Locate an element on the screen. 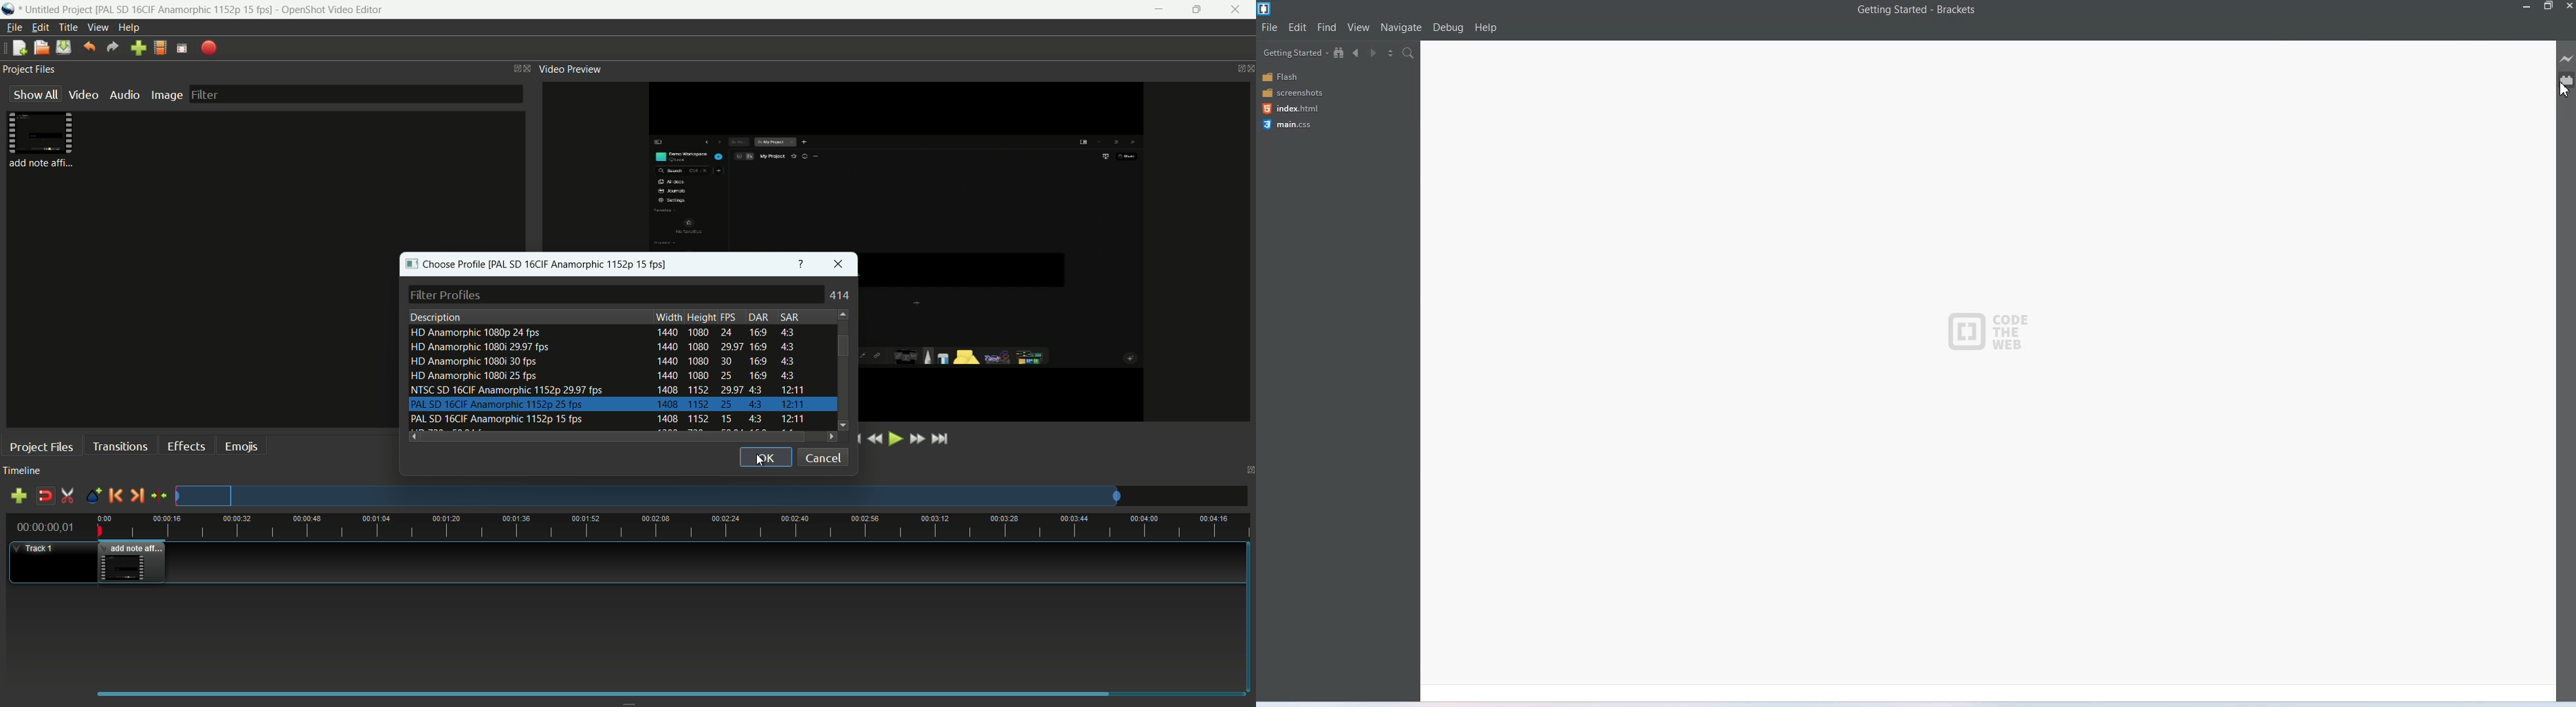 The image size is (2576, 728). Getting Started is located at coordinates (1293, 52).